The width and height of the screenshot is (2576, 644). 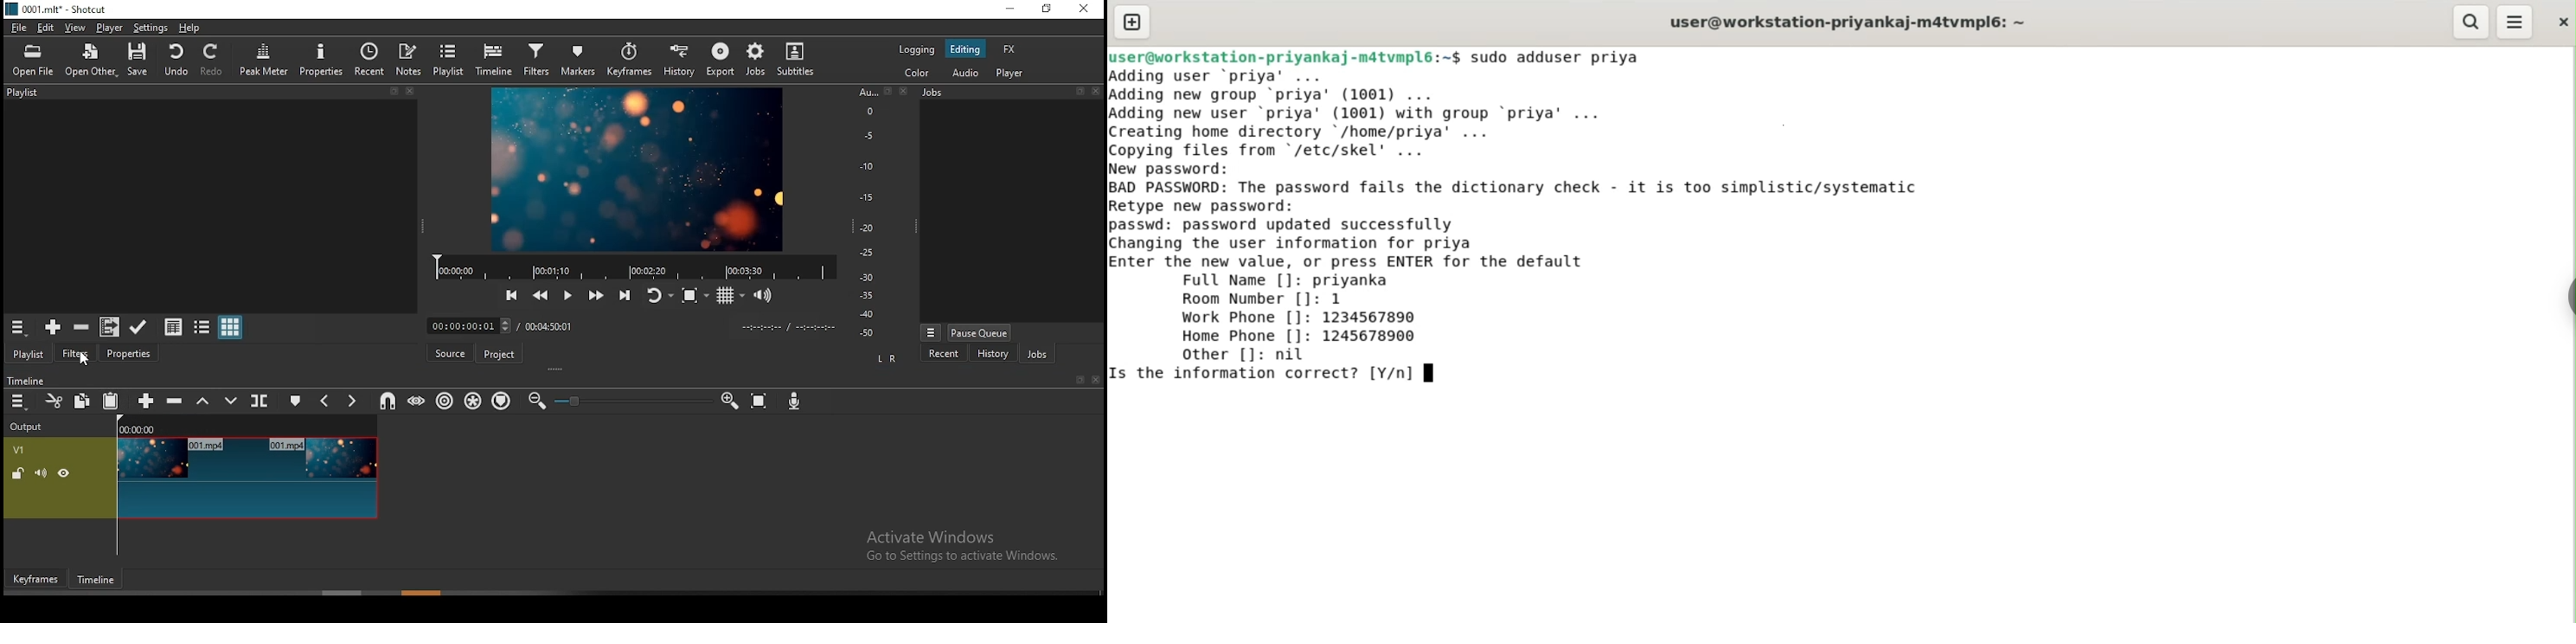 I want to click on view, so click(x=74, y=27).